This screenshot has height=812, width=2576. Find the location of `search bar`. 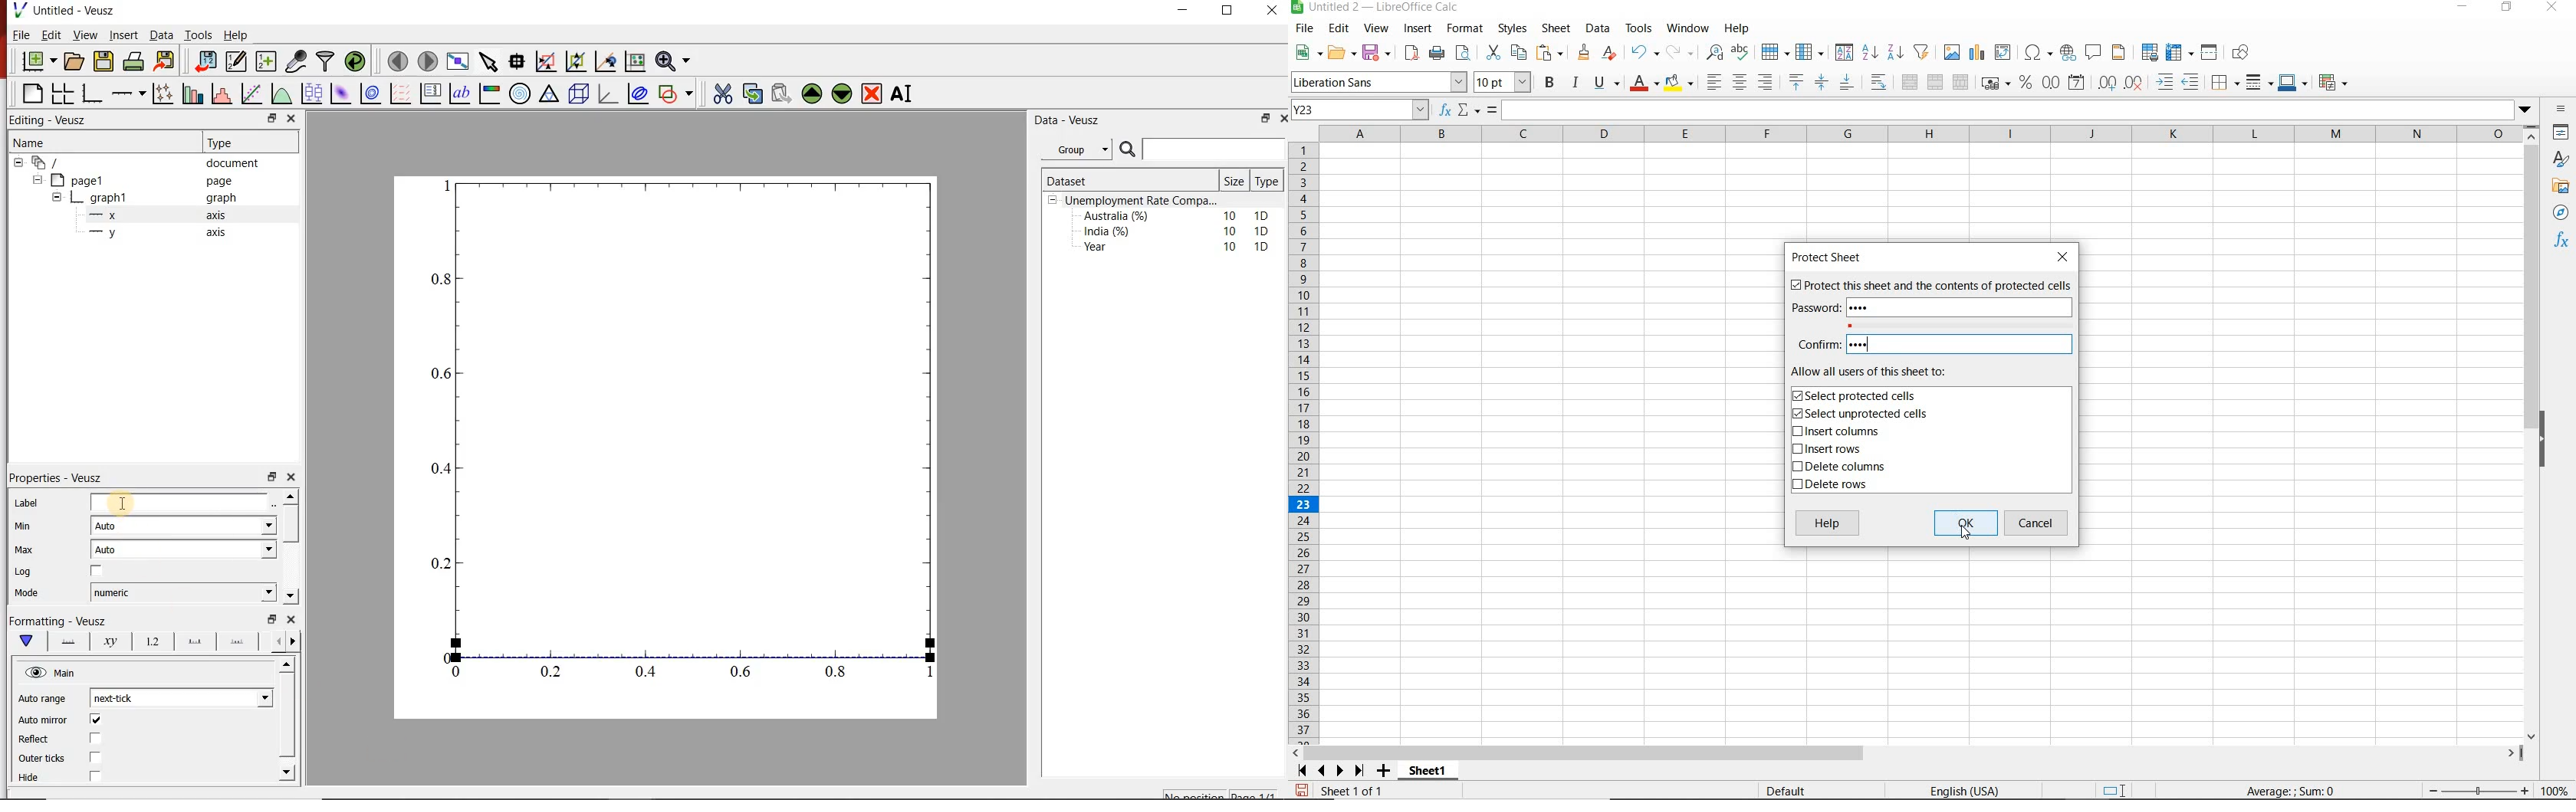

search bar is located at coordinates (1201, 149).